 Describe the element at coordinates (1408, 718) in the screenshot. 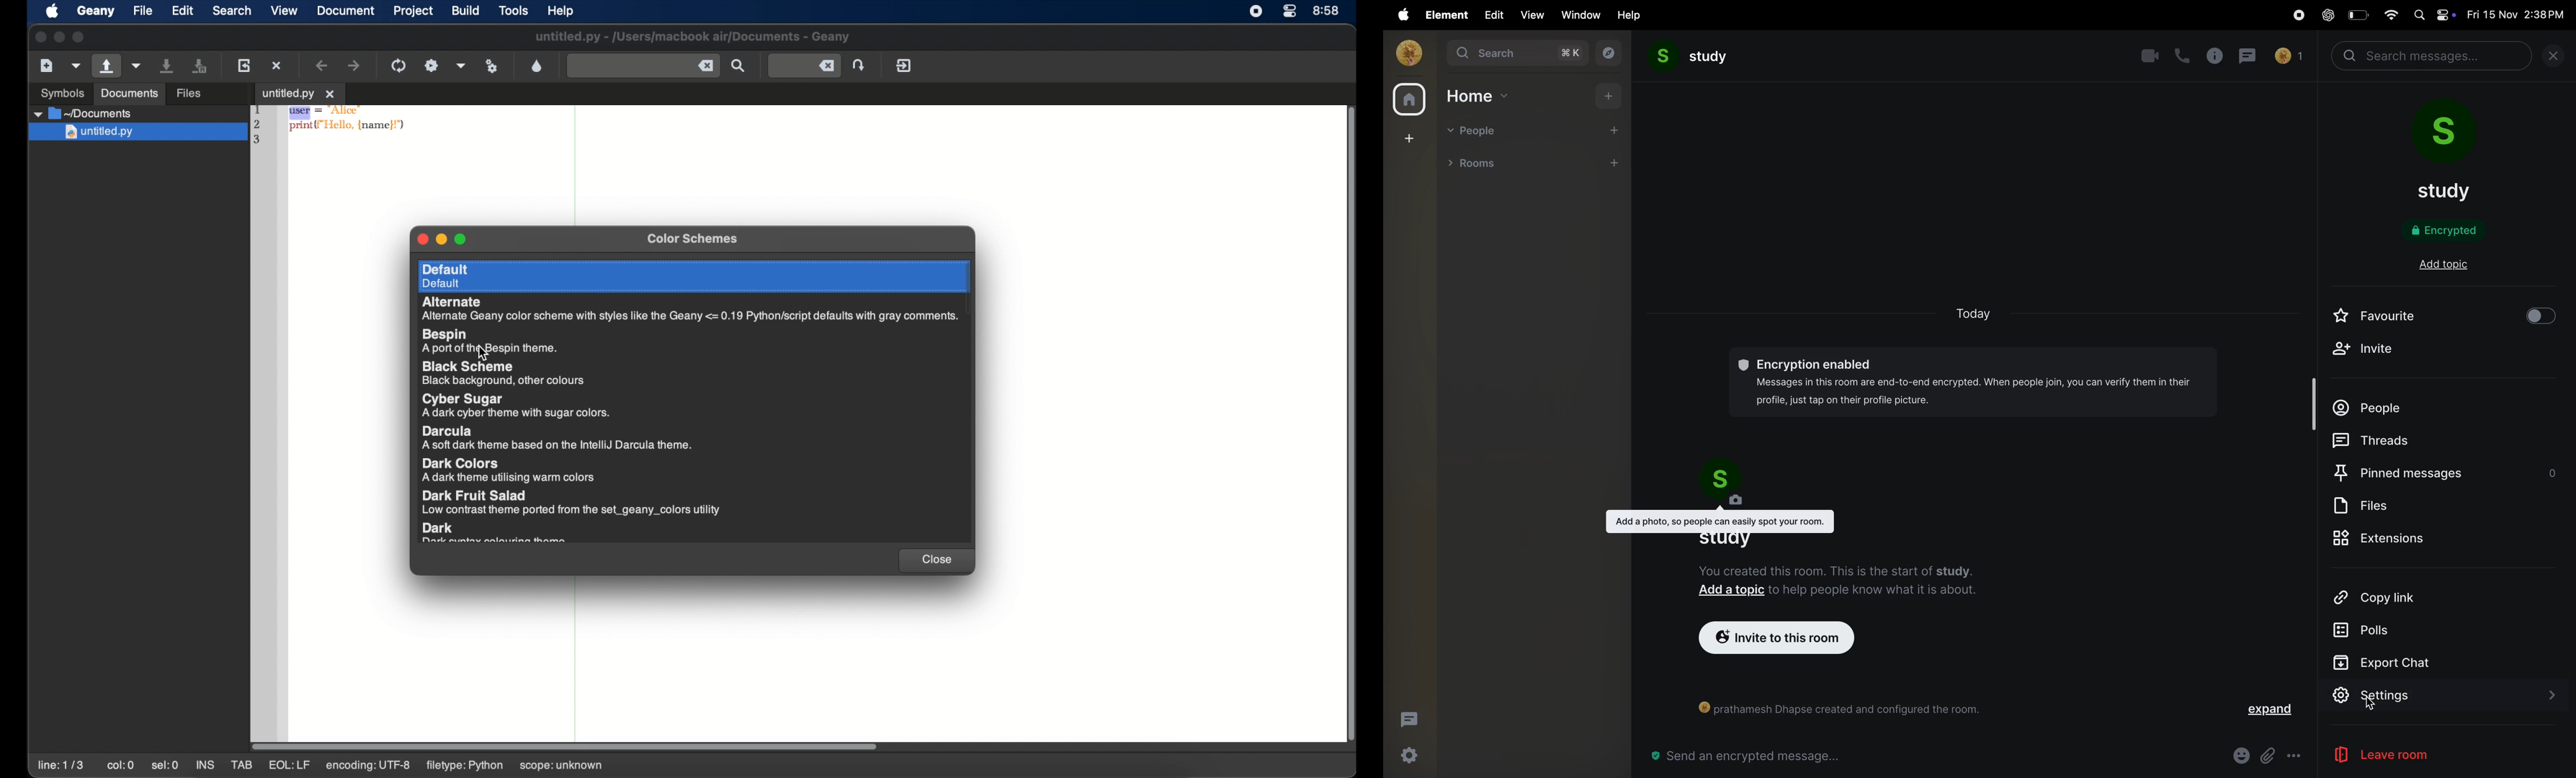

I see `threads ` at that location.